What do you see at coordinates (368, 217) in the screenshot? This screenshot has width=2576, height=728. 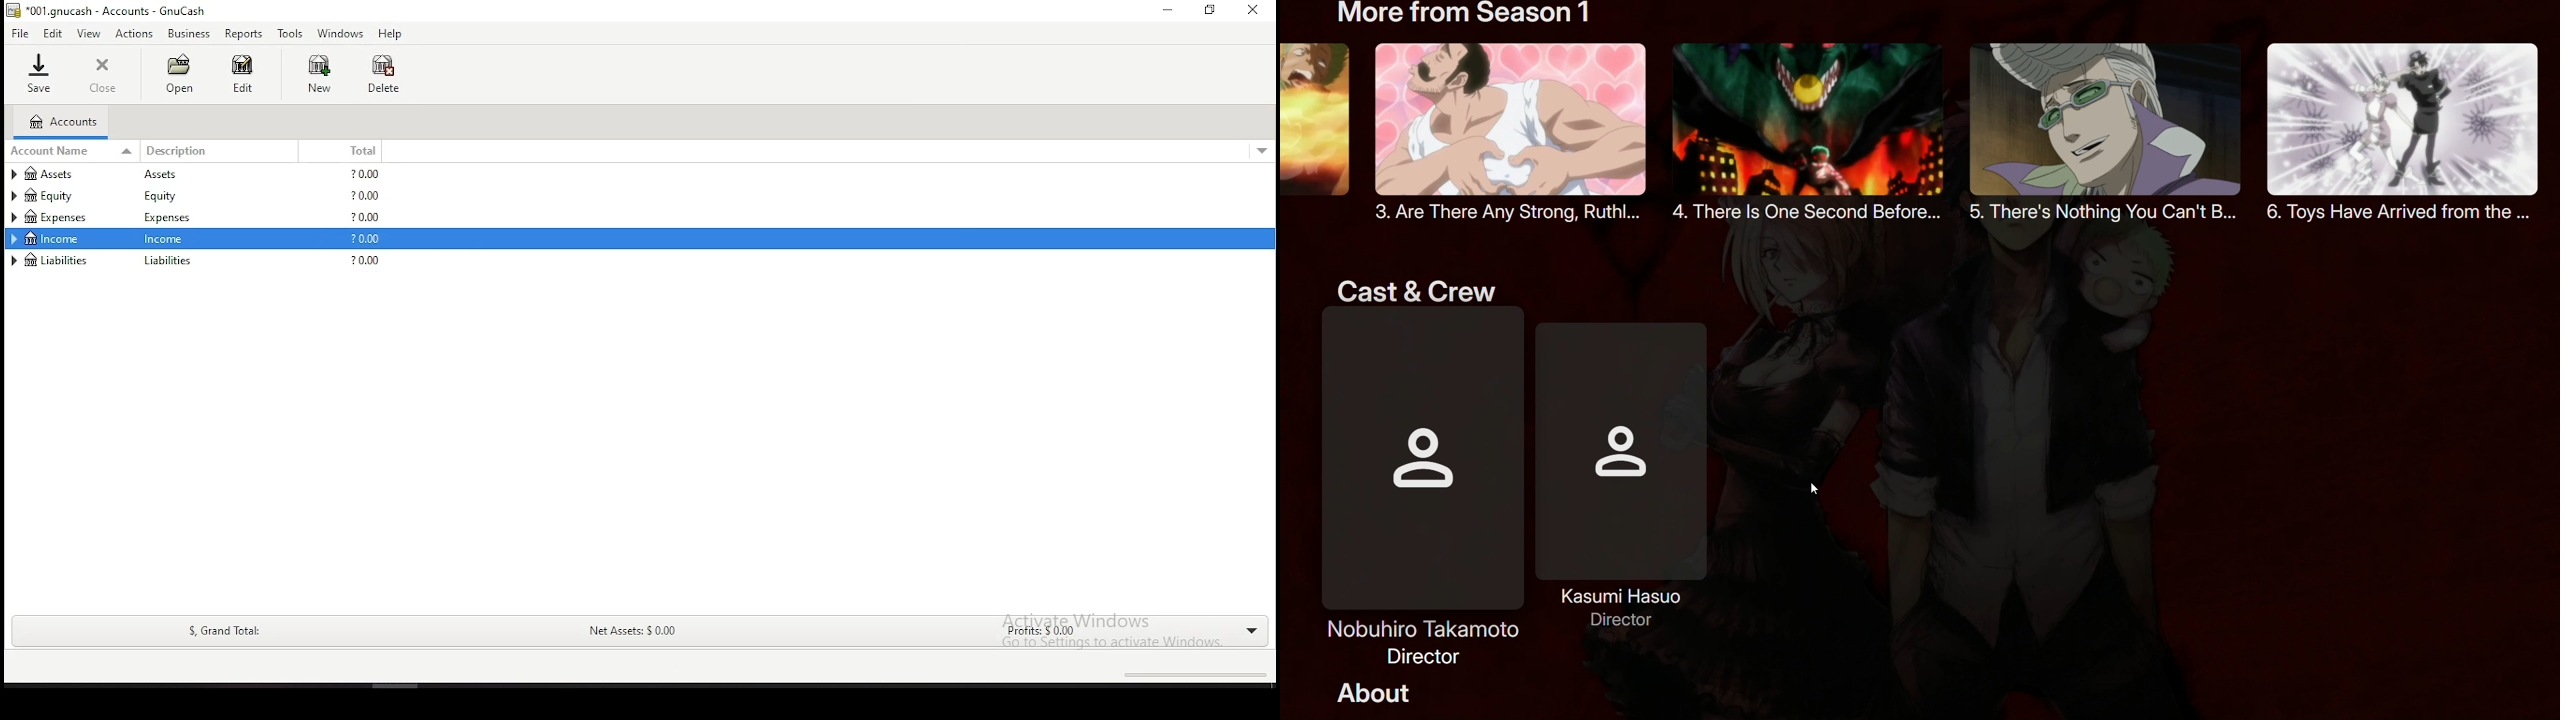 I see `? 0.00` at bounding box center [368, 217].